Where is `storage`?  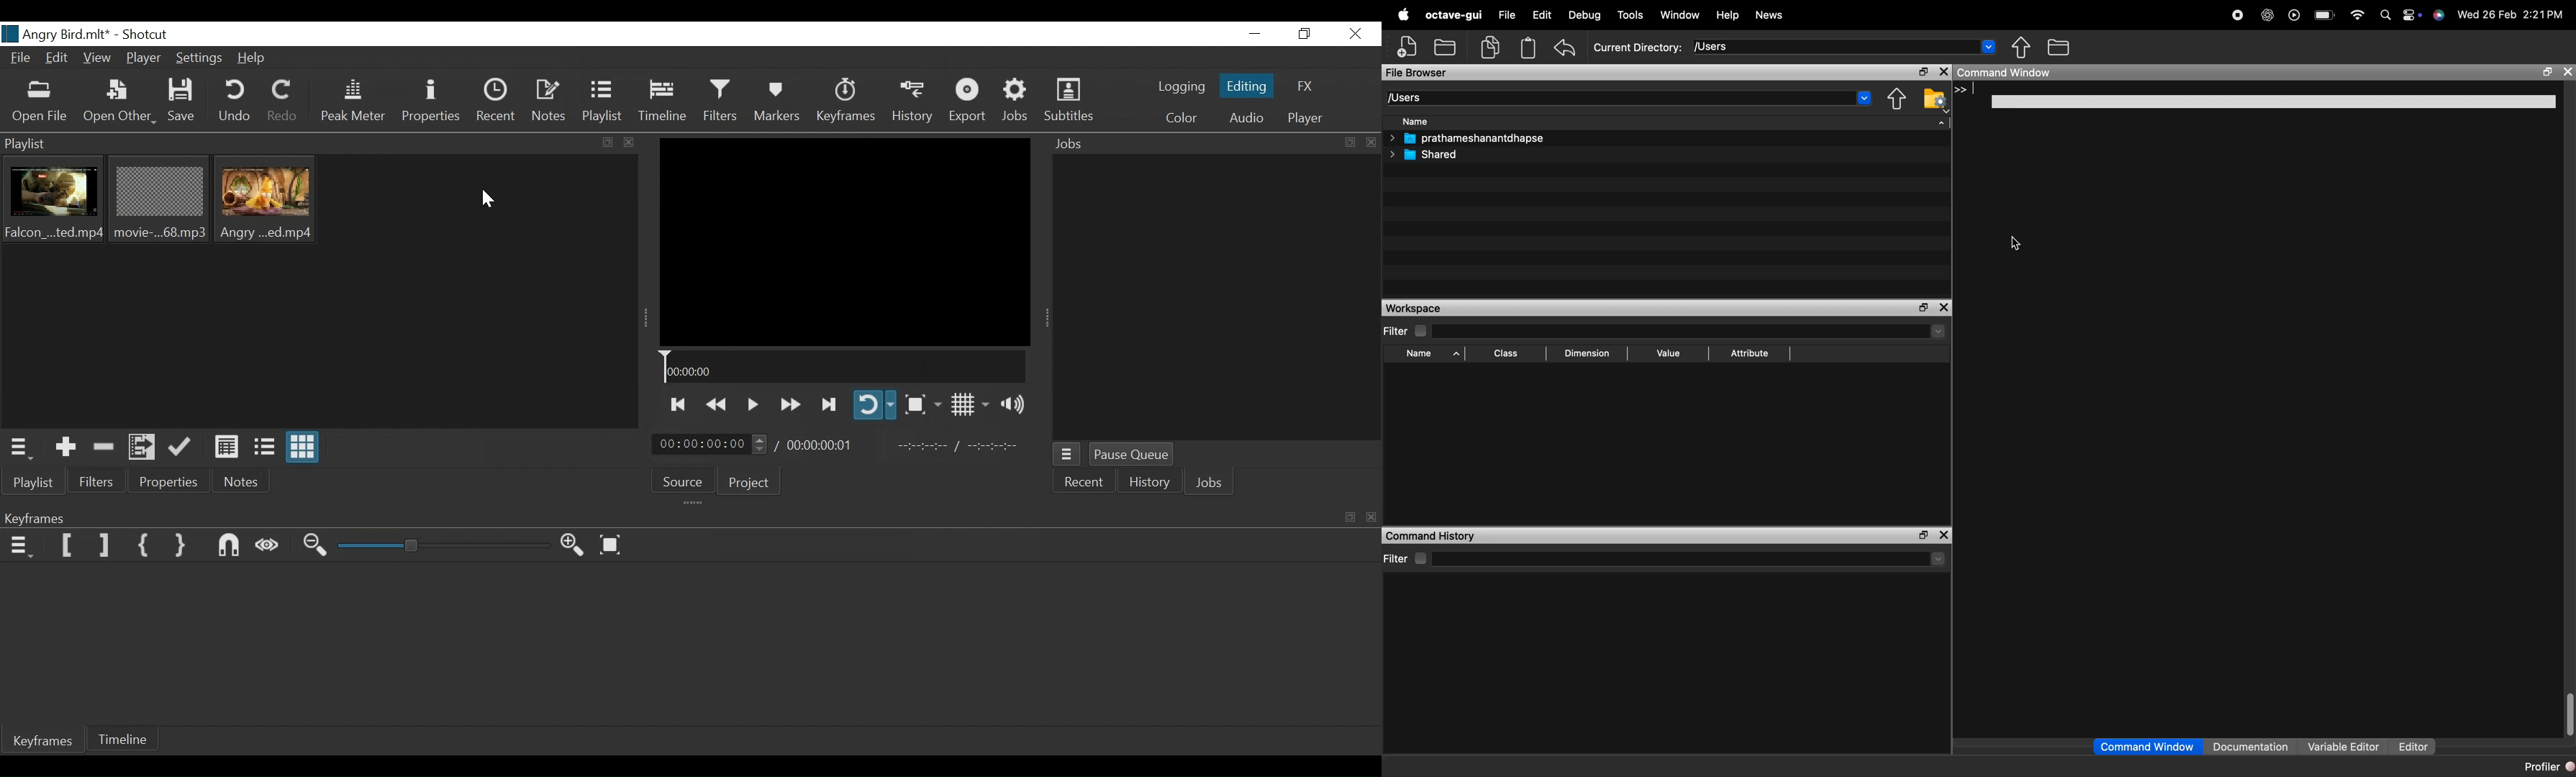
storage is located at coordinates (1529, 49).